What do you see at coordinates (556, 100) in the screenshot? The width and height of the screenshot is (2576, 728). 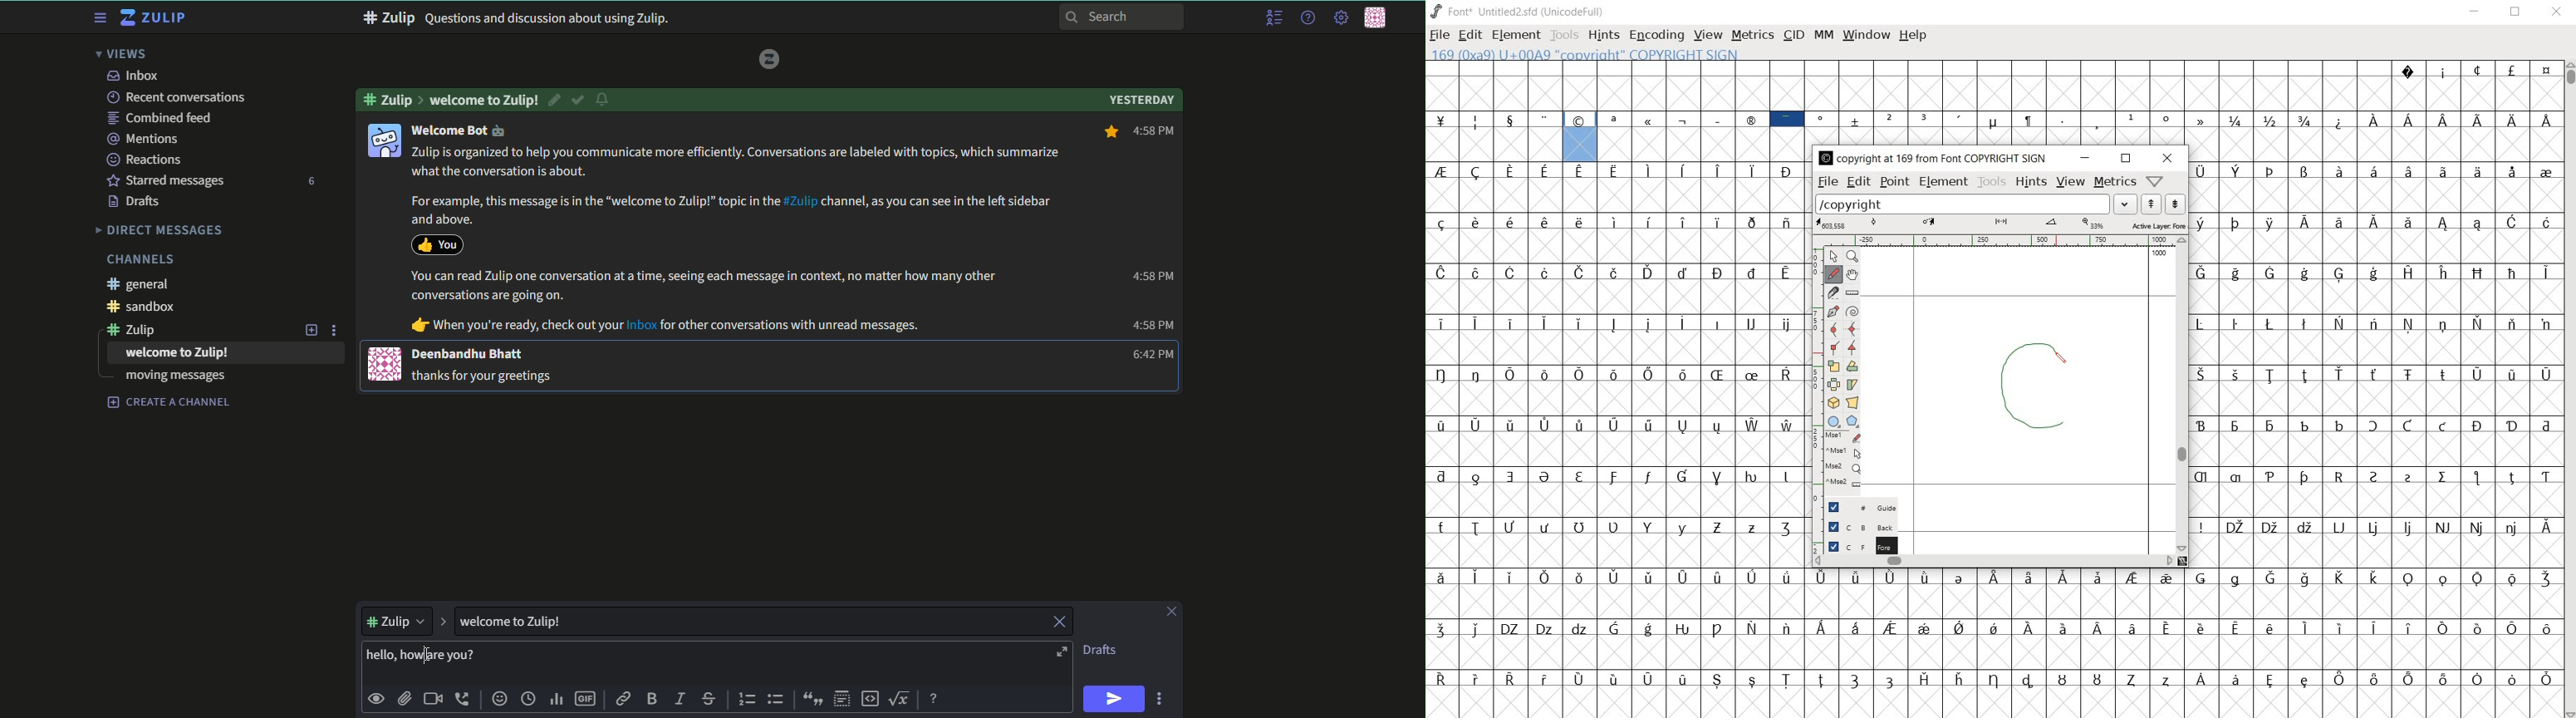 I see `edit` at bounding box center [556, 100].